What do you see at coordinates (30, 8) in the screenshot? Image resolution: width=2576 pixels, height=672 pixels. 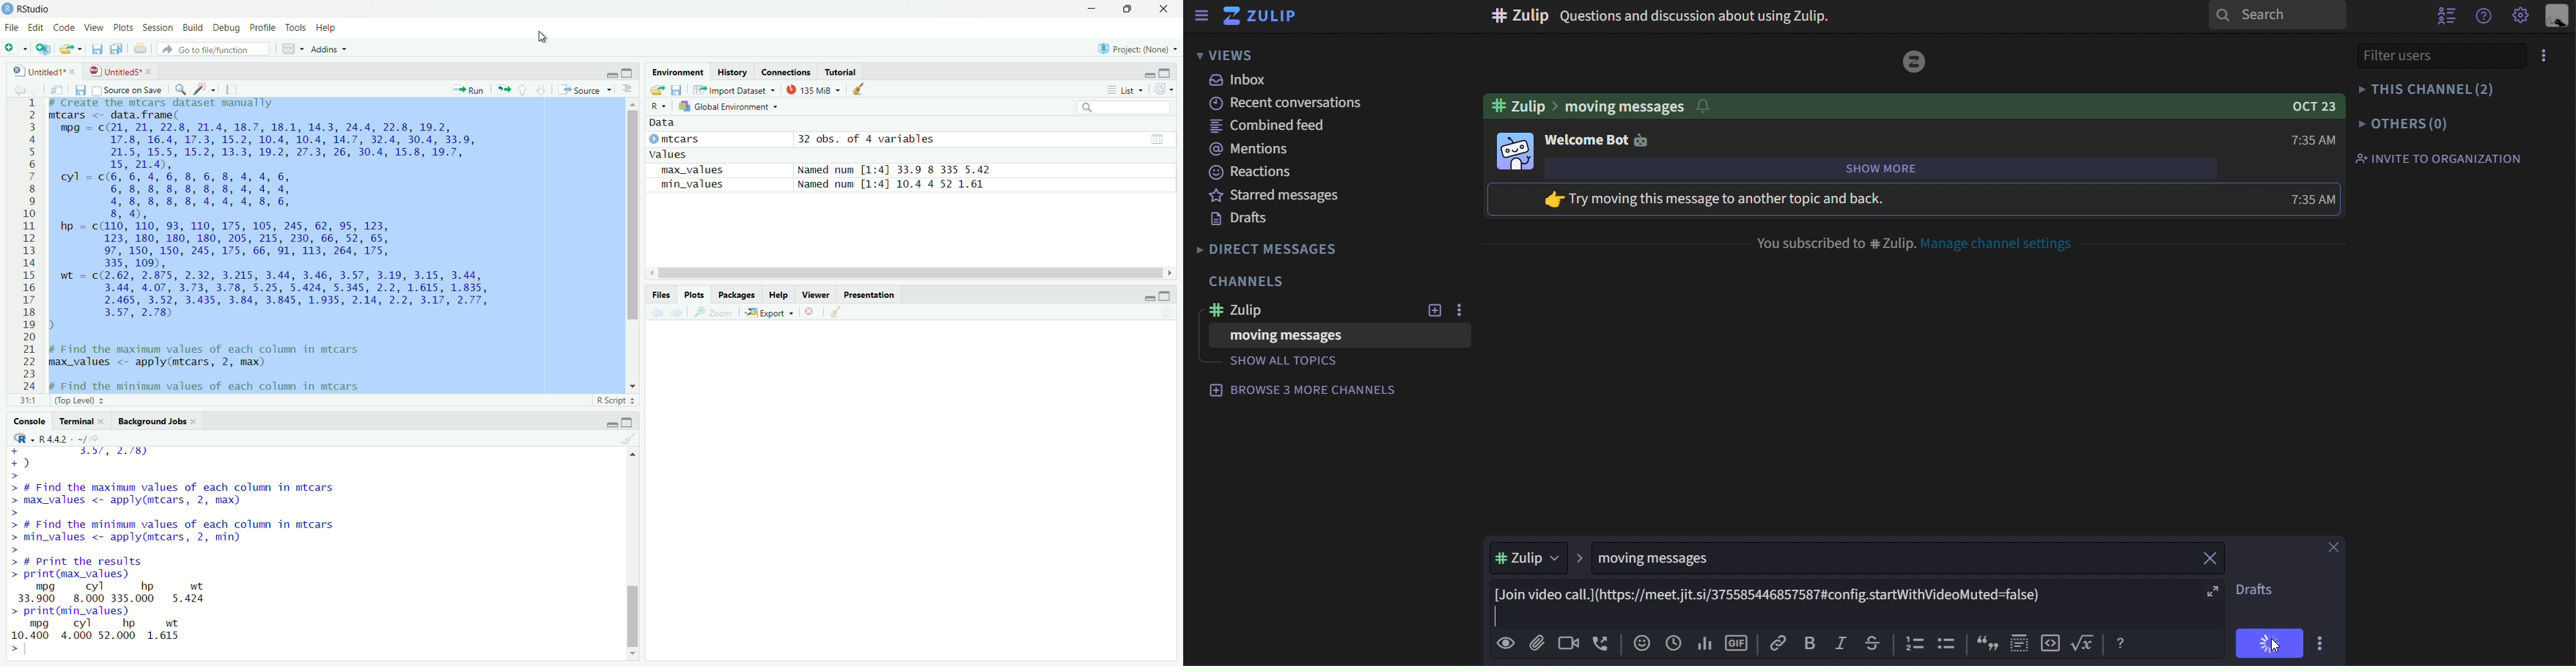 I see `) RStudio` at bounding box center [30, 8].